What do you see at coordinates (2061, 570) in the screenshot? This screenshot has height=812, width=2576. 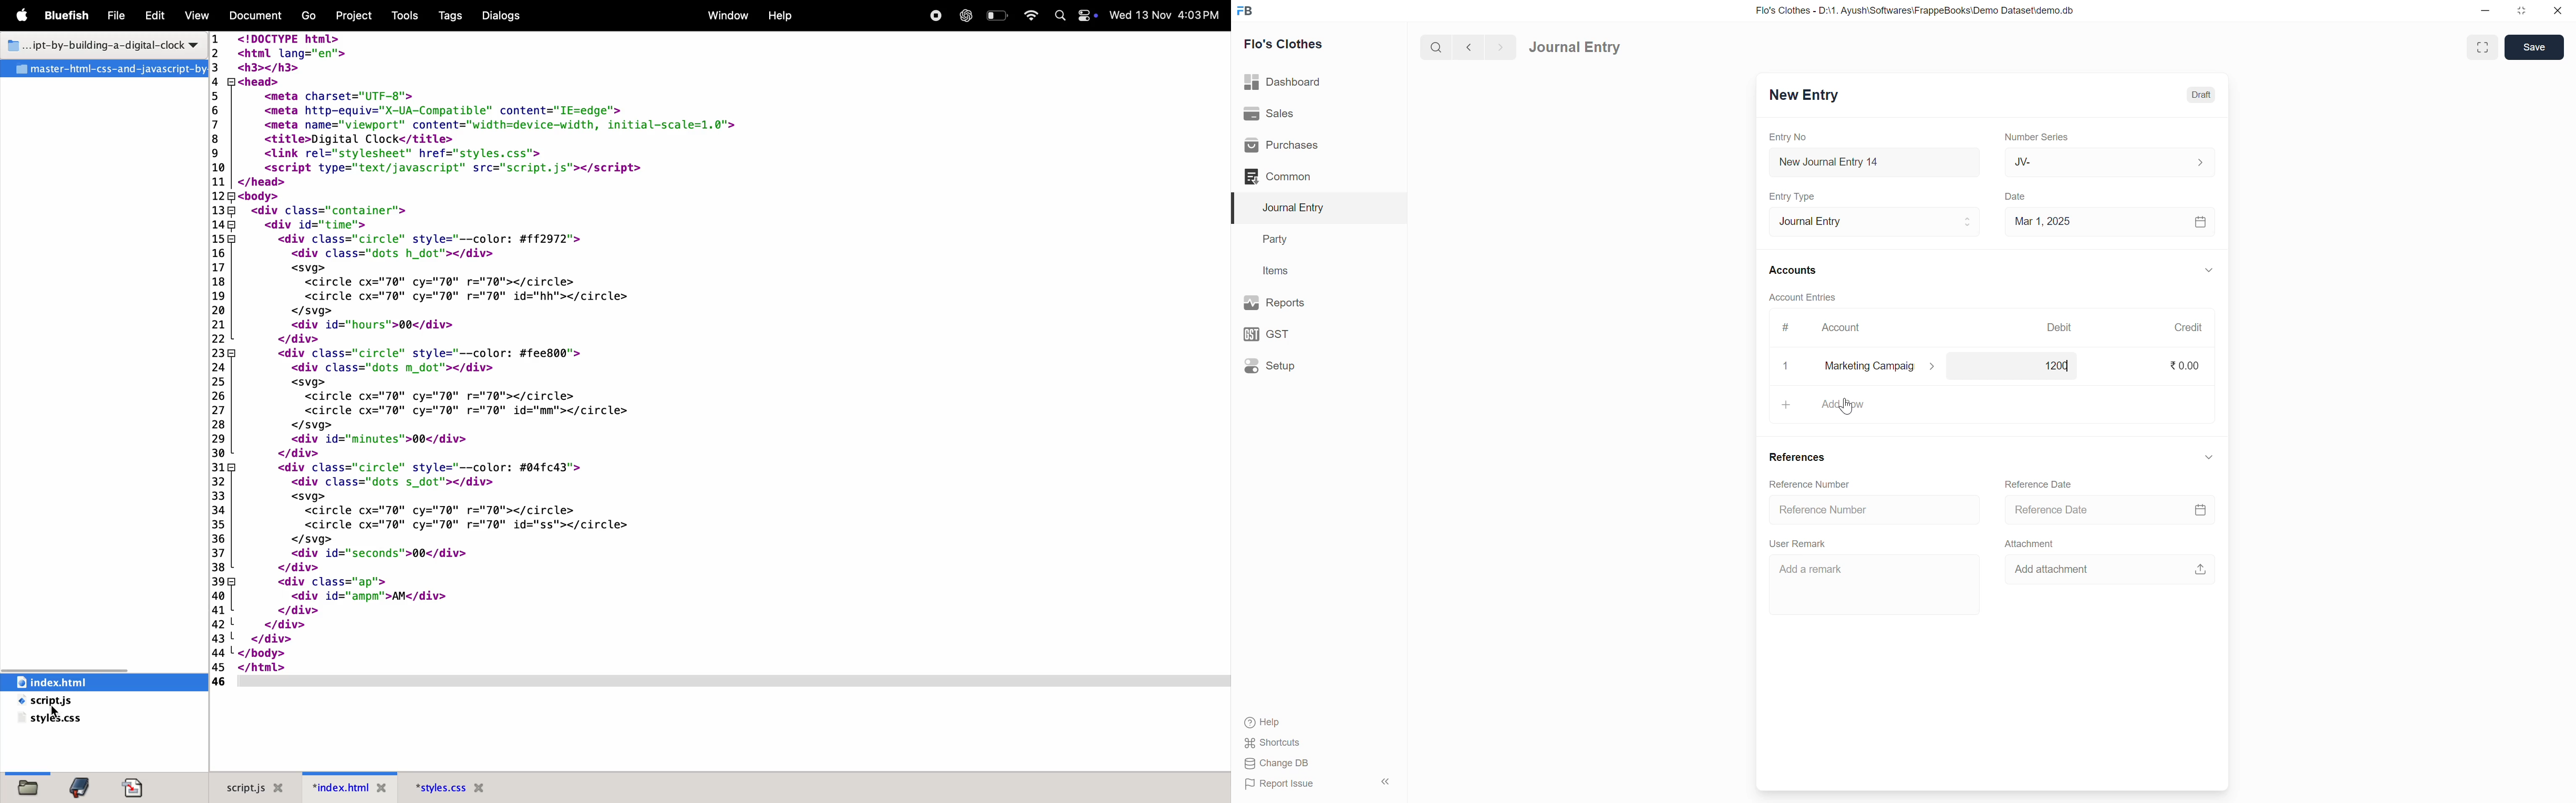 I see `Add attachment` at bounding box center [2061, 570].